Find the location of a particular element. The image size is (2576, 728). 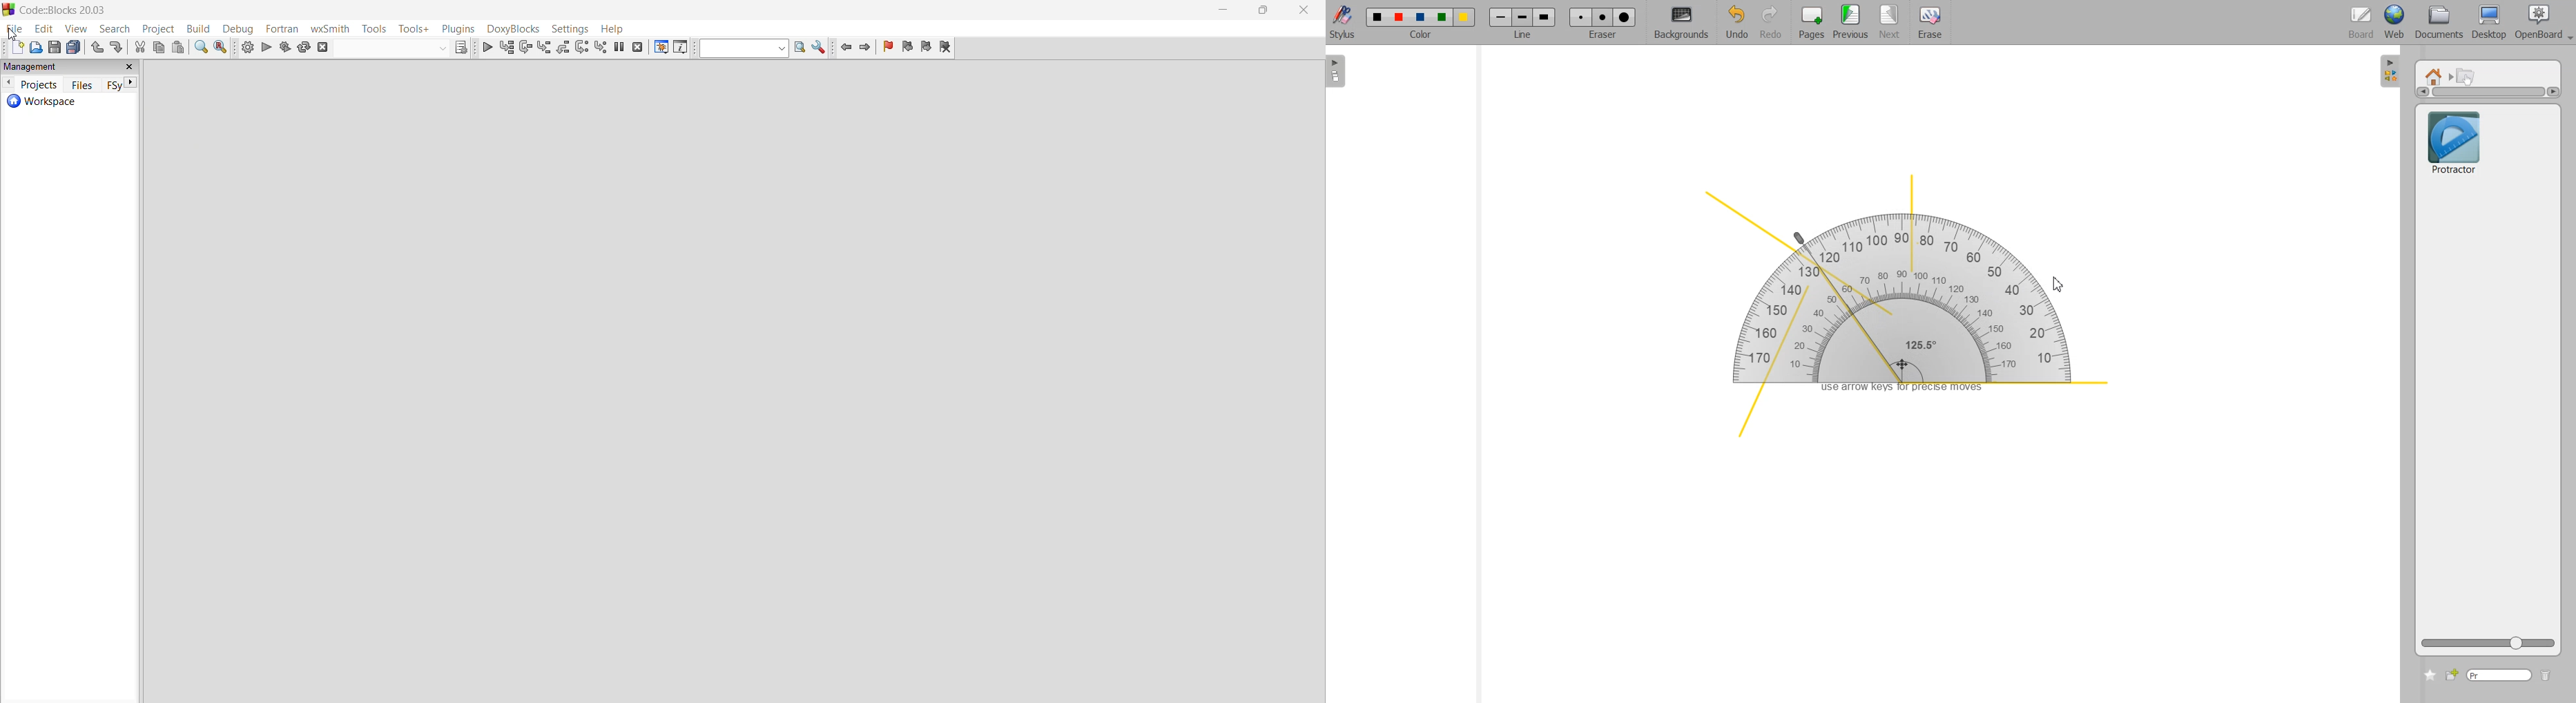

replace is located at coordinates (221, 48).